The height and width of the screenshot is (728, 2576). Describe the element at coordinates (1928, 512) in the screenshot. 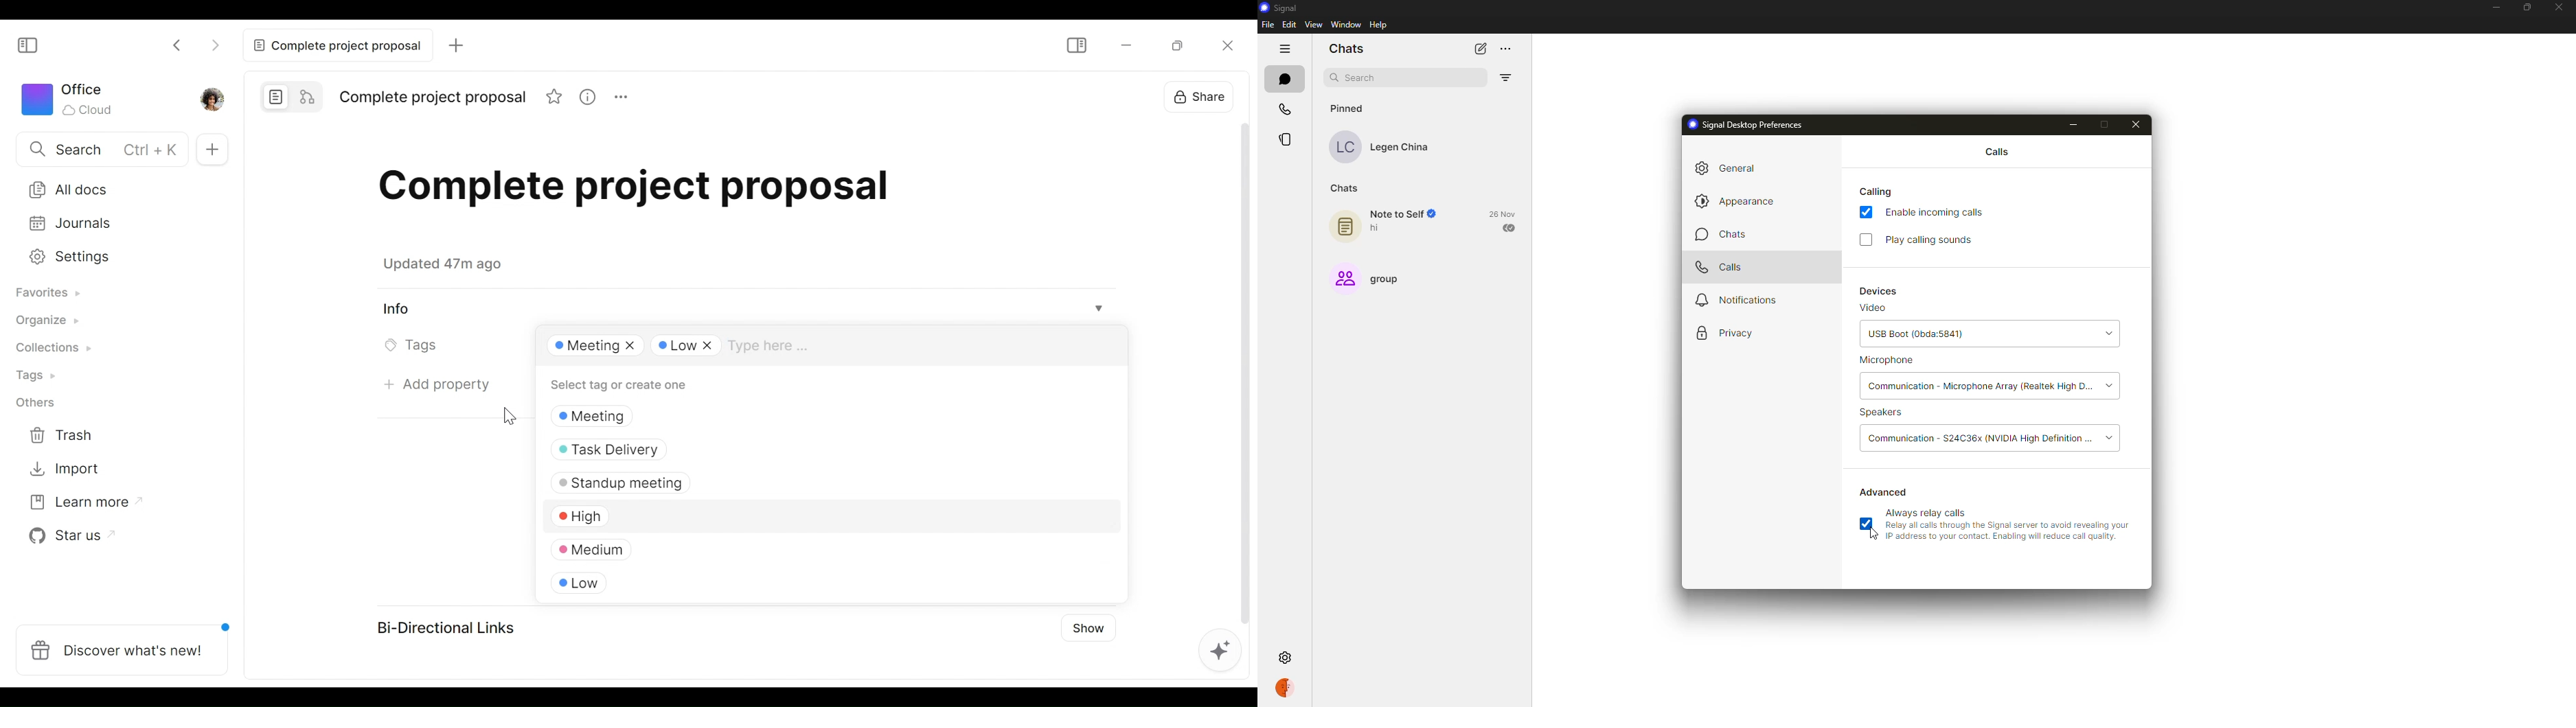

I see `always relay calls` at that location.